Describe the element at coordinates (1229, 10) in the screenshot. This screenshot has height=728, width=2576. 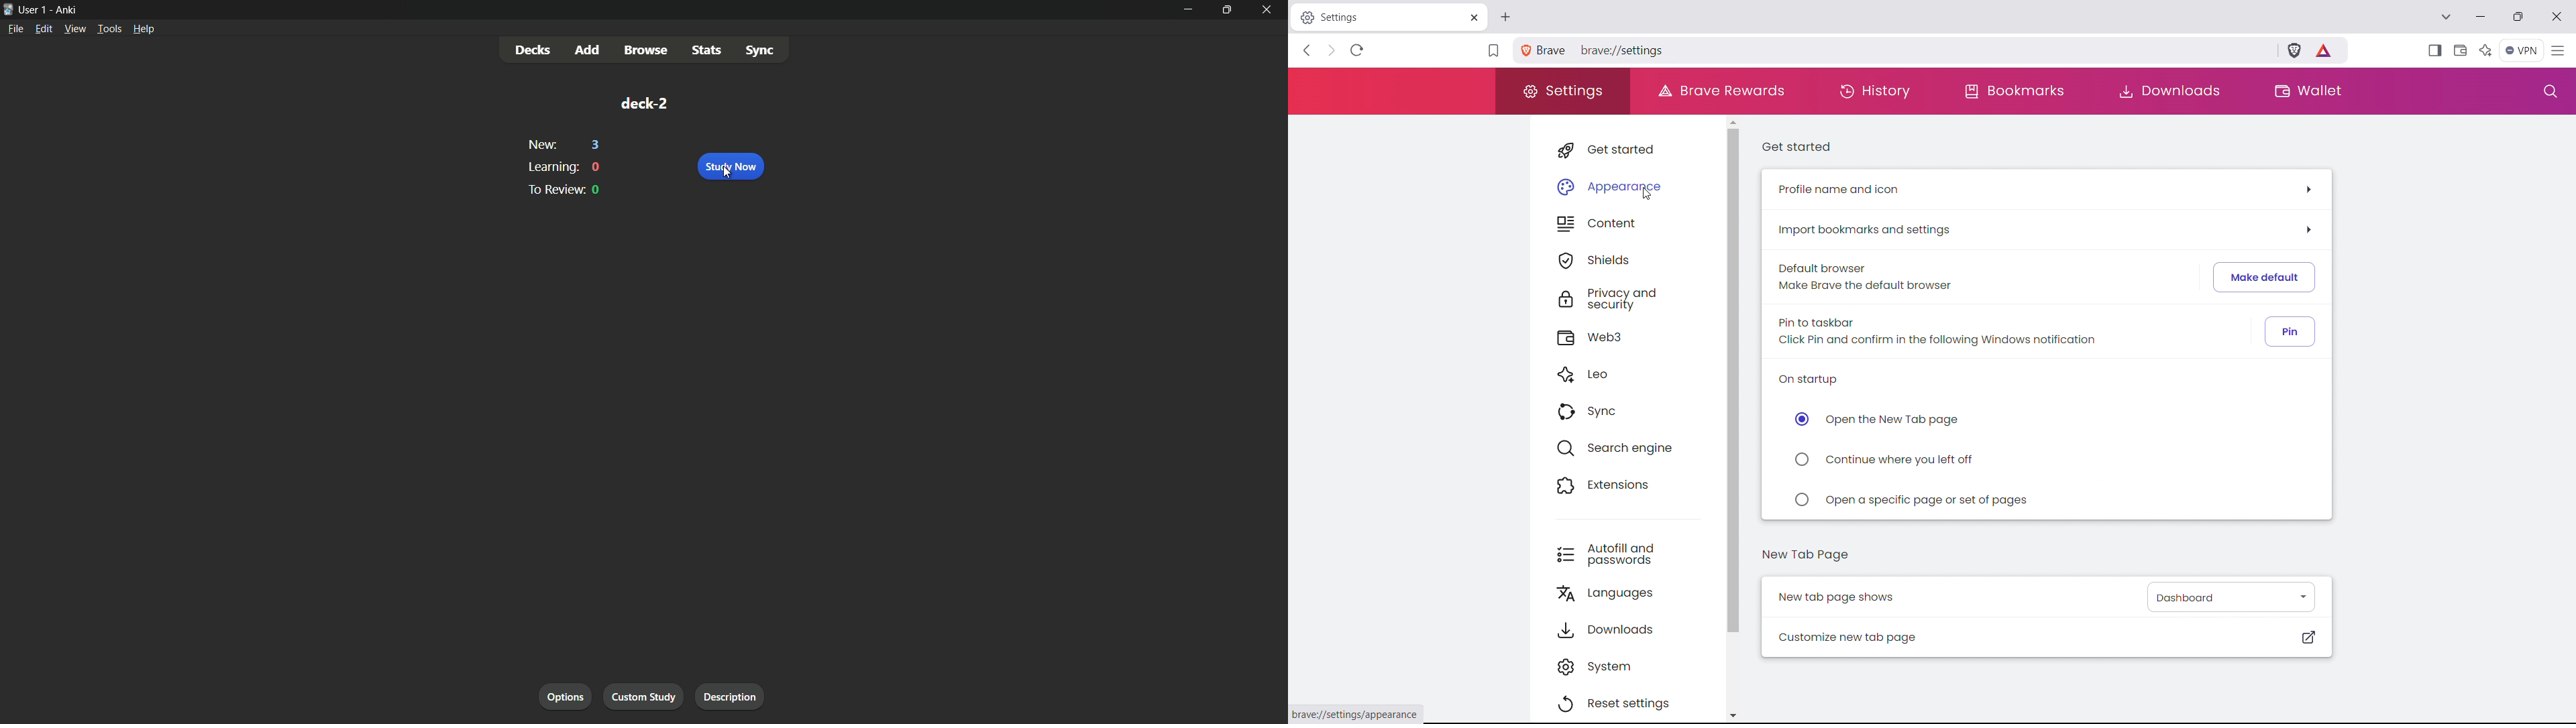
I see `maximize` at that location.